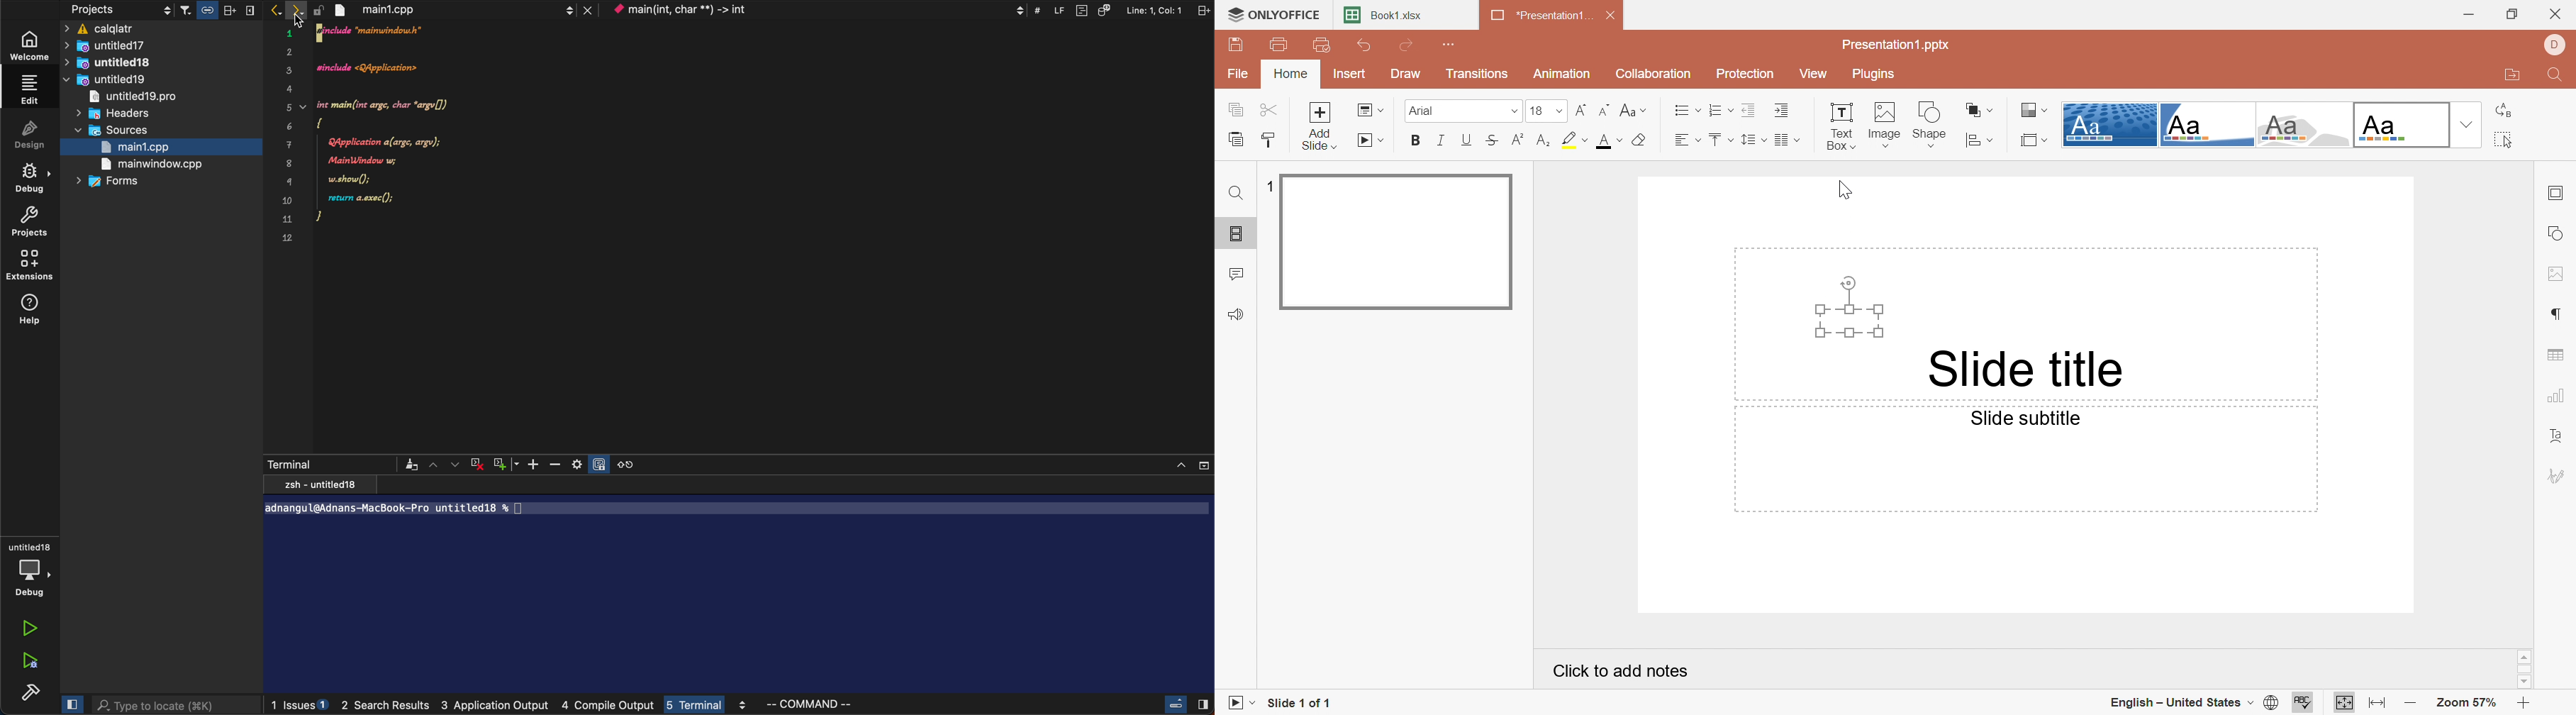 This screenshot has width=2576, height=728. Describe the element at coordinates (1367, 47) in the screenshot. I see `Undo` at that location.